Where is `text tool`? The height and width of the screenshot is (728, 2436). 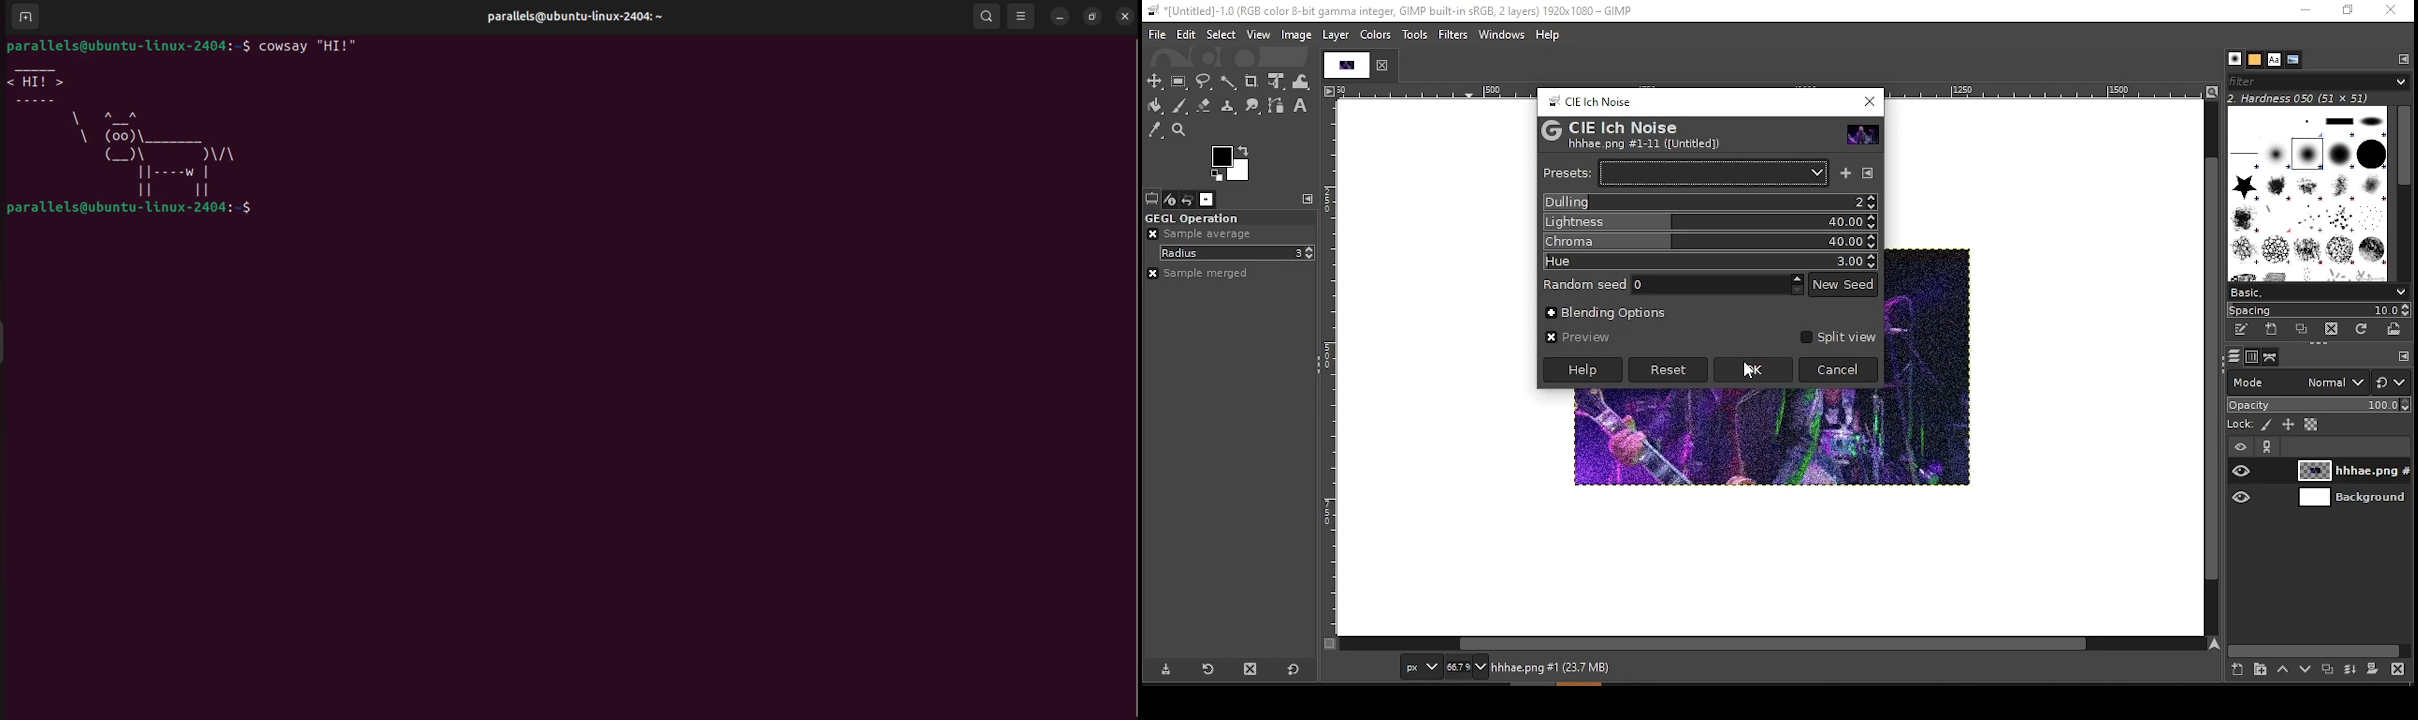
text tool is located at coordinates (1300, 106).